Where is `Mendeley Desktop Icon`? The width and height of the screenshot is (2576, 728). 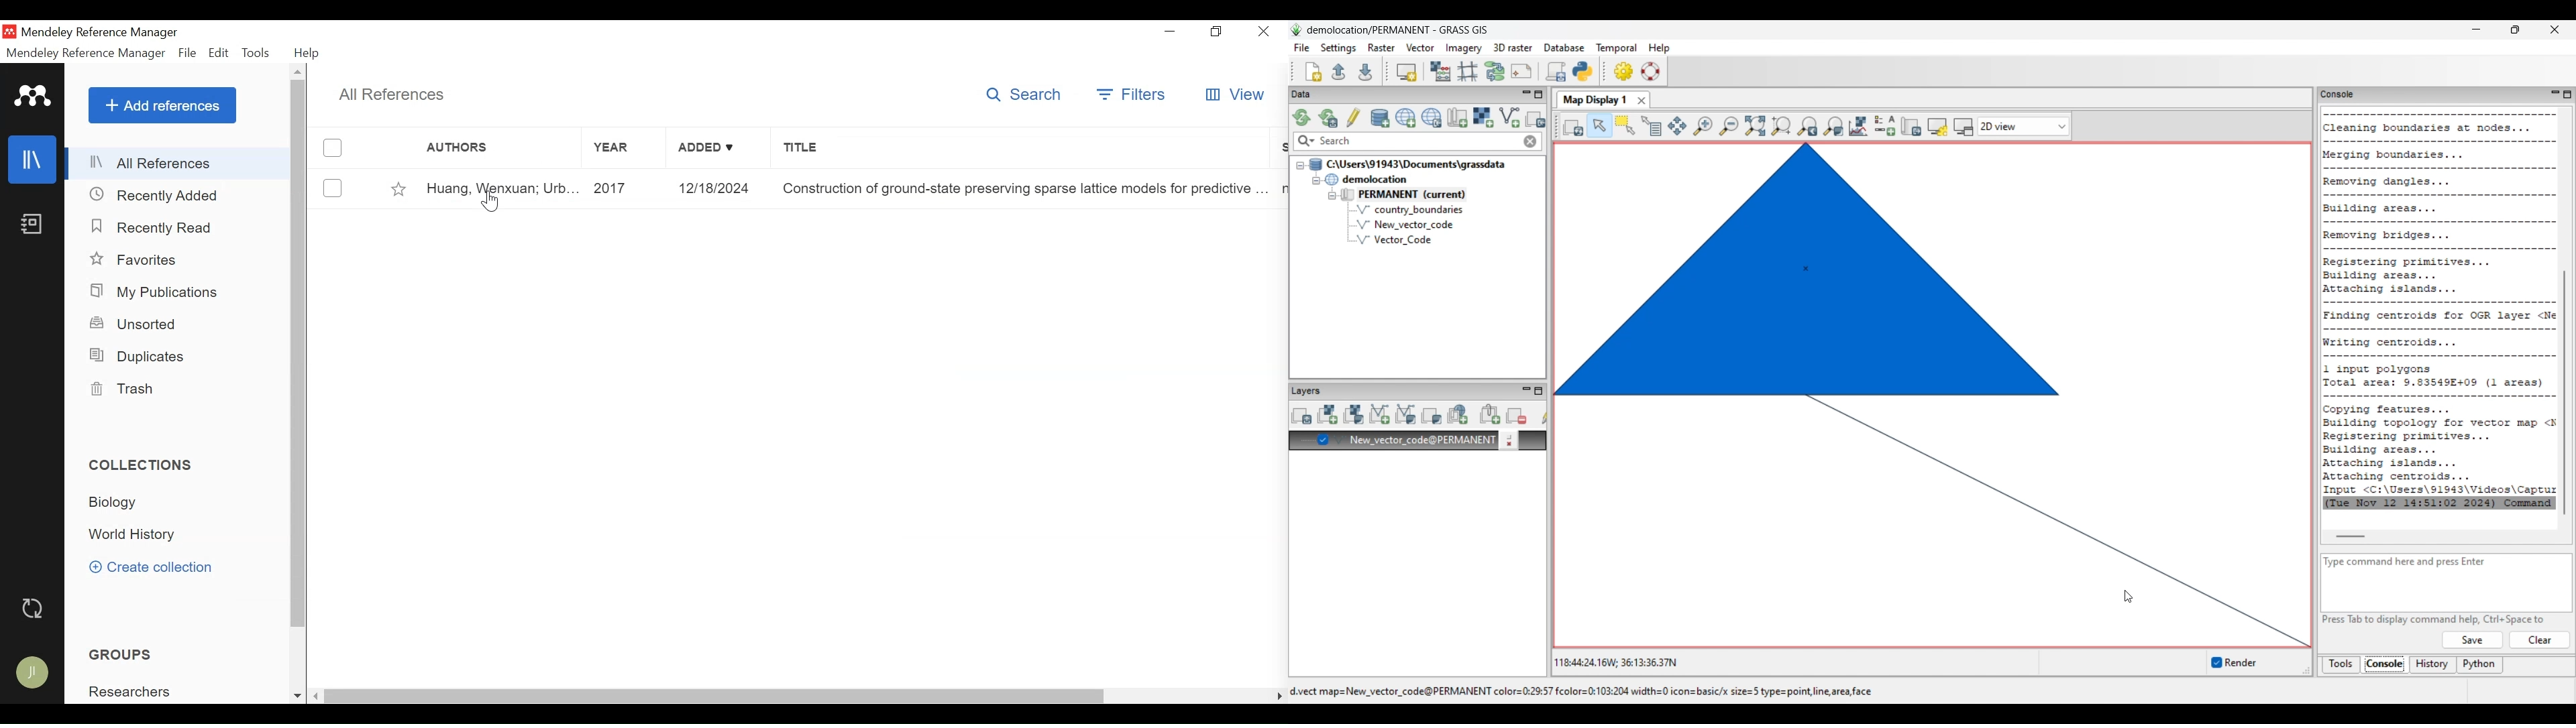 Mendeley Desktop Icon is located at coordinates (9, 32).